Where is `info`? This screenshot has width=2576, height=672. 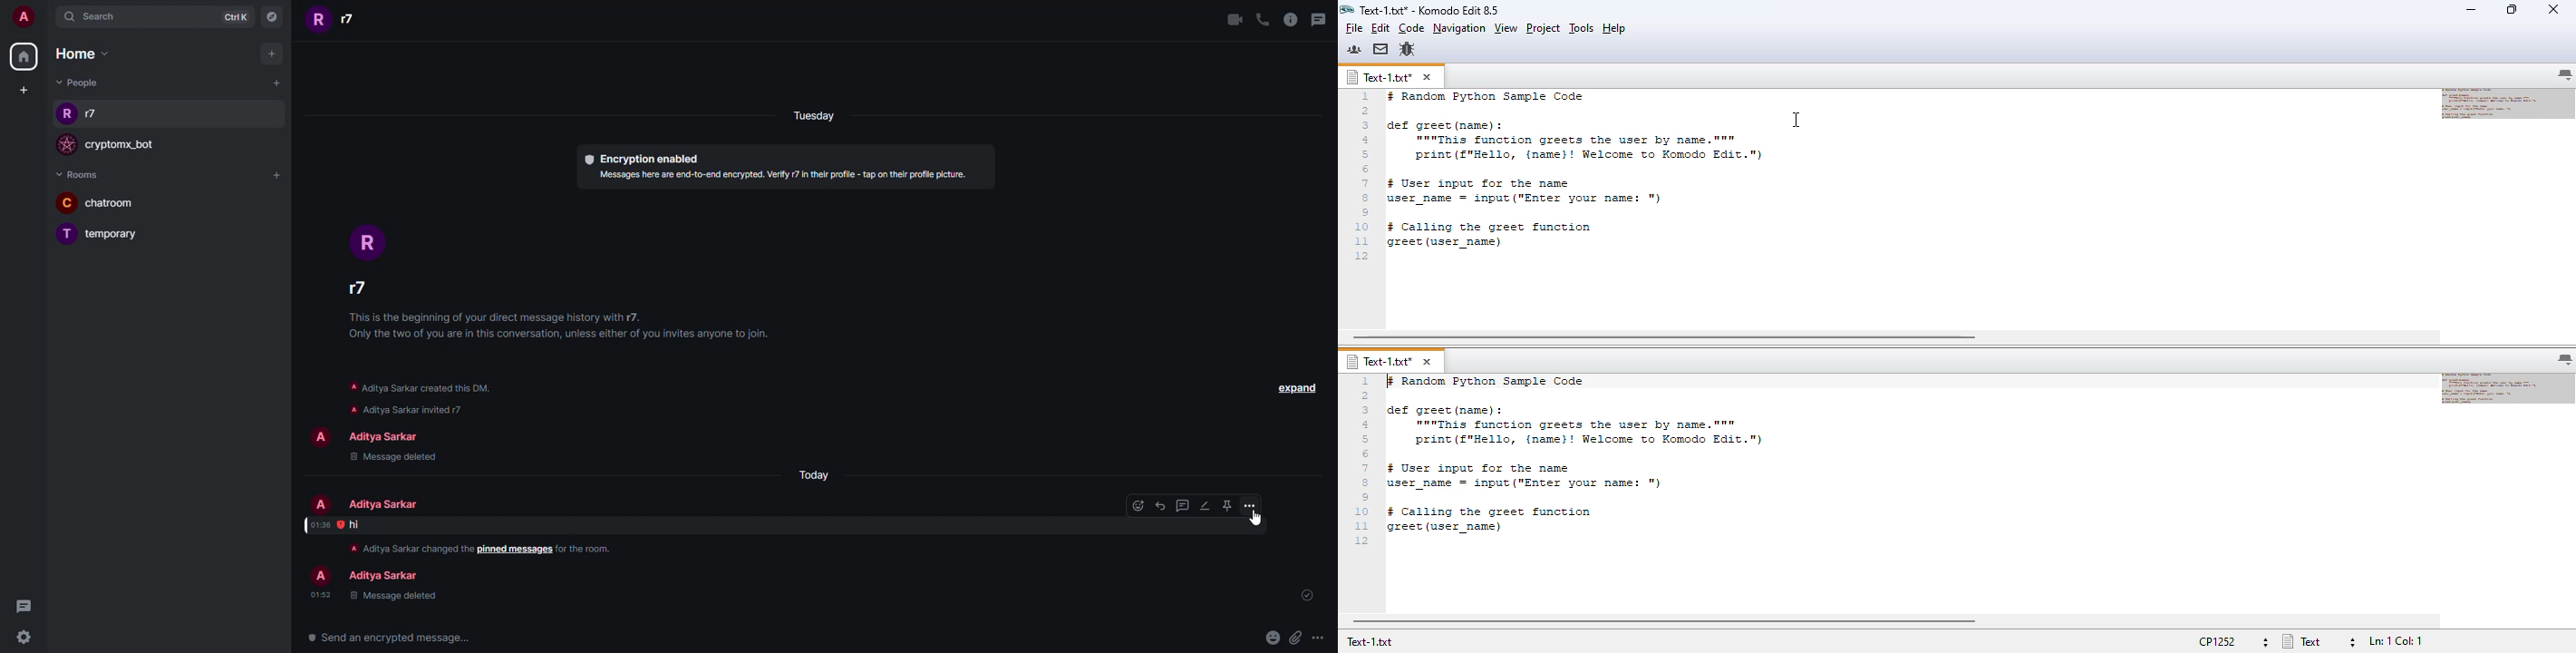 info is located at coordinates (785, 175).